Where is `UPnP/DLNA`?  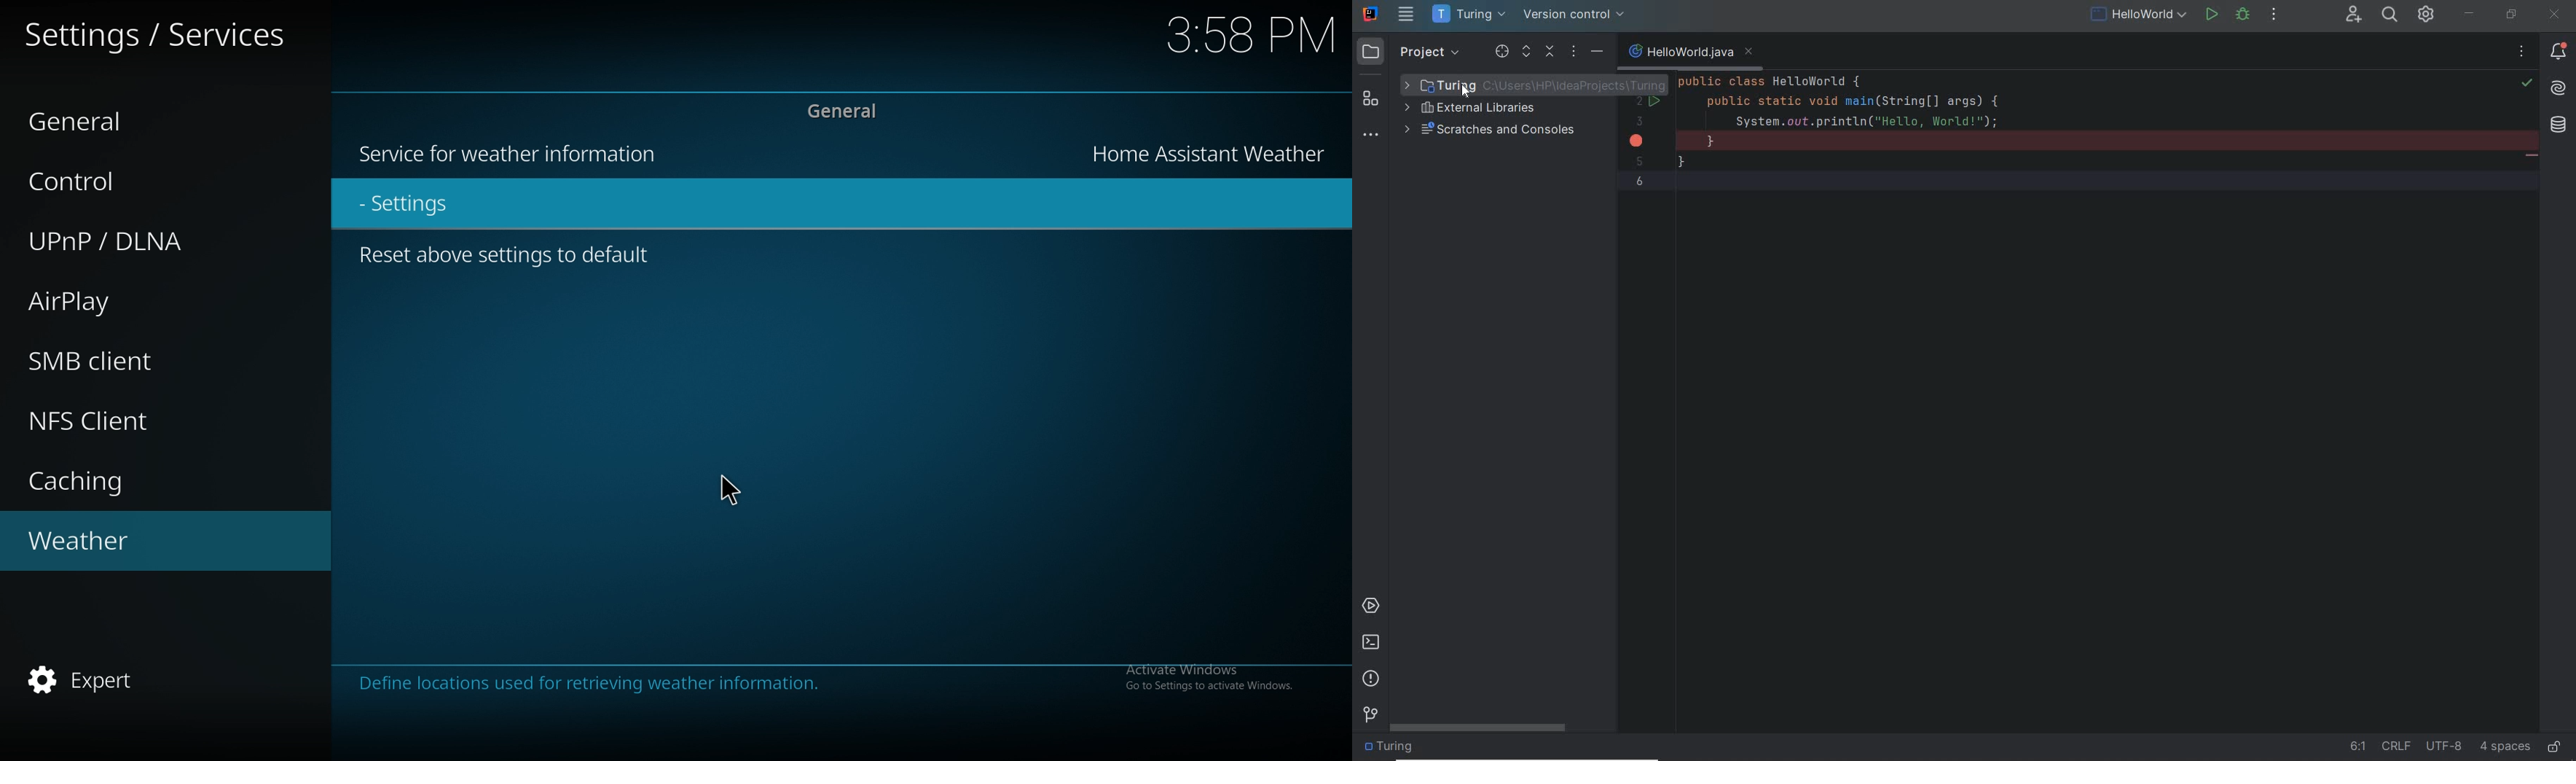
UPnP/DLNA is located at coordinates (136, 245).